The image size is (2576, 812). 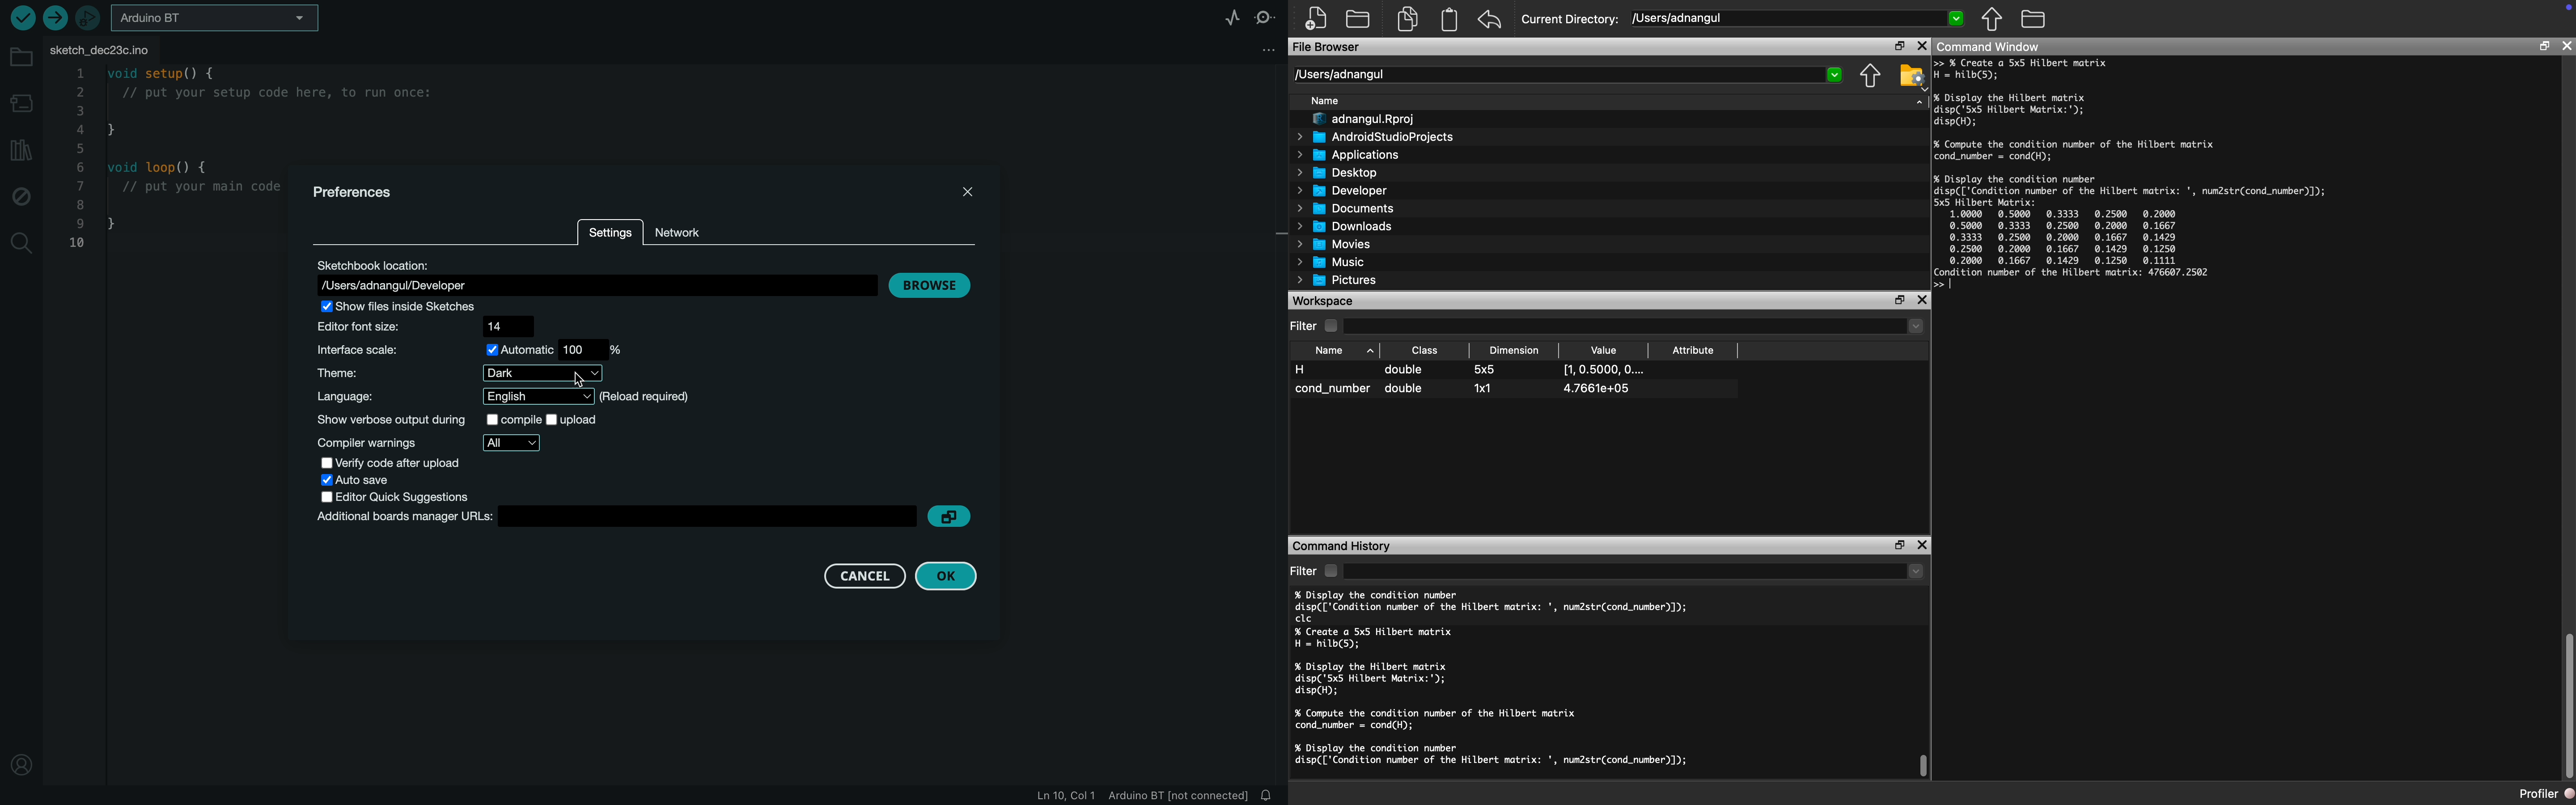 What do you see at coordinates (1871, 75) in the screenshot?
I see `Parent Directory` at bounding box center [1871, 75].